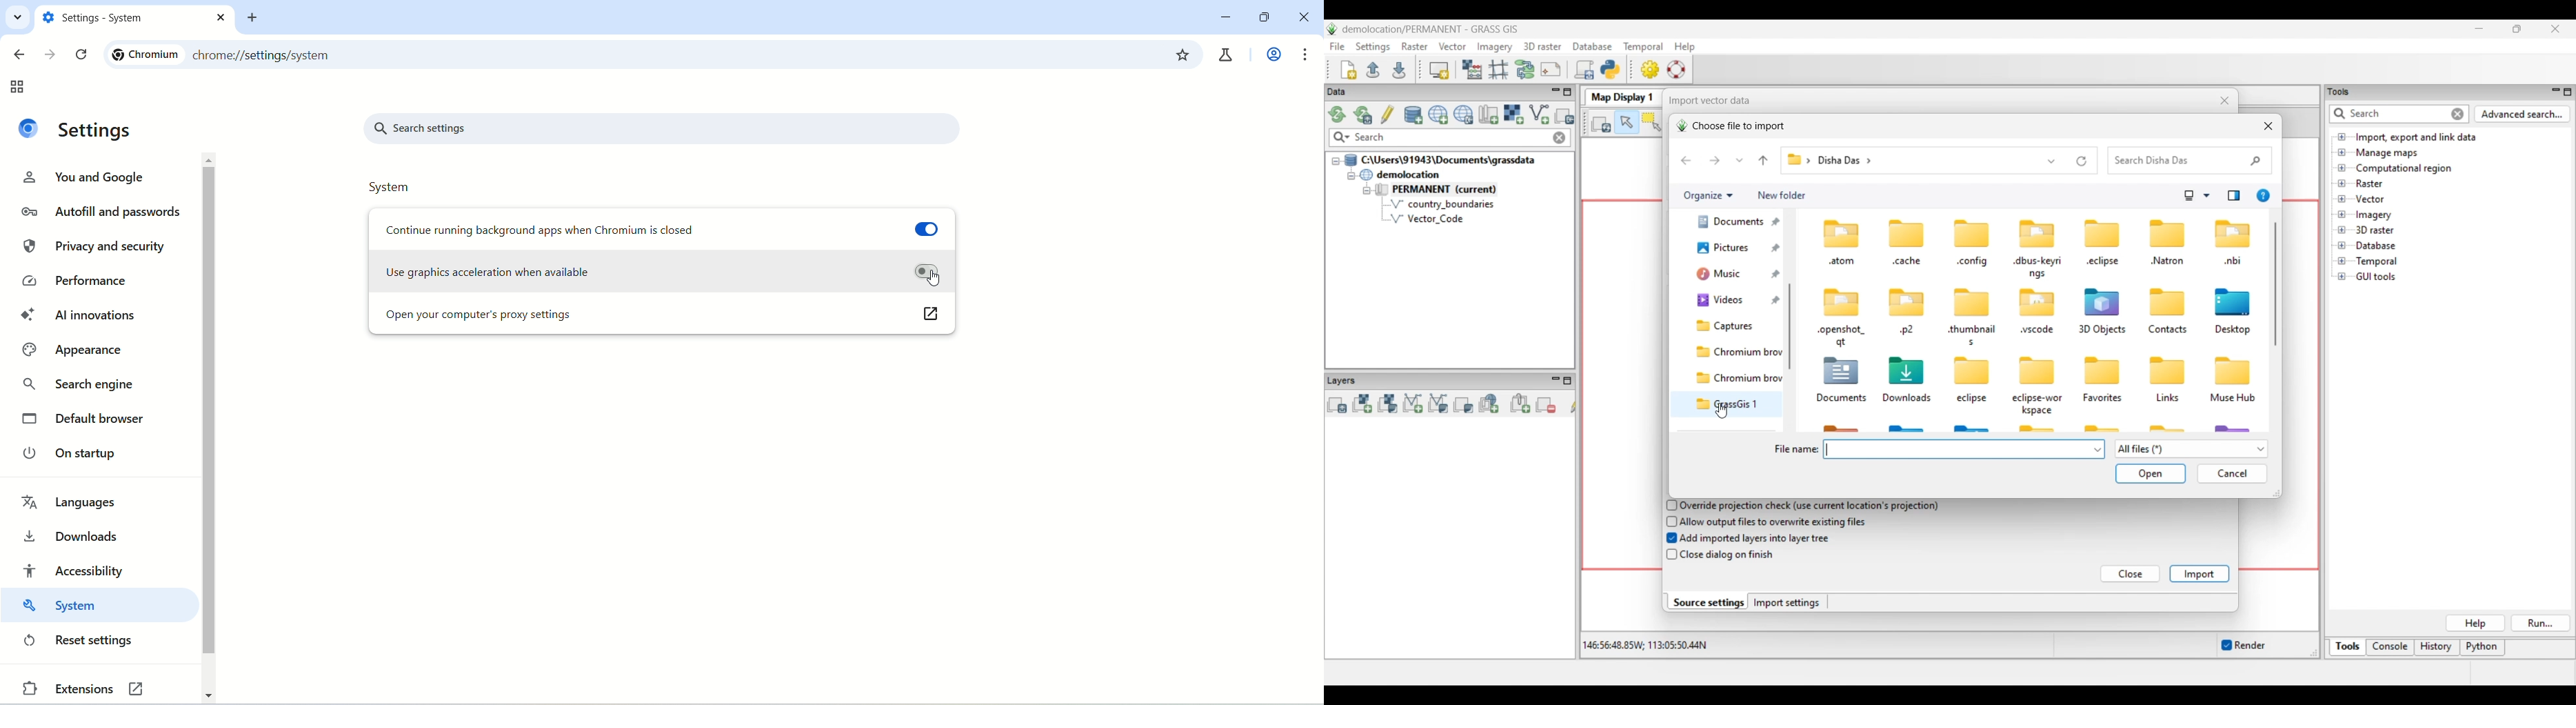 The image size is (2576, 728). I want to click on system, so click(92, 608).